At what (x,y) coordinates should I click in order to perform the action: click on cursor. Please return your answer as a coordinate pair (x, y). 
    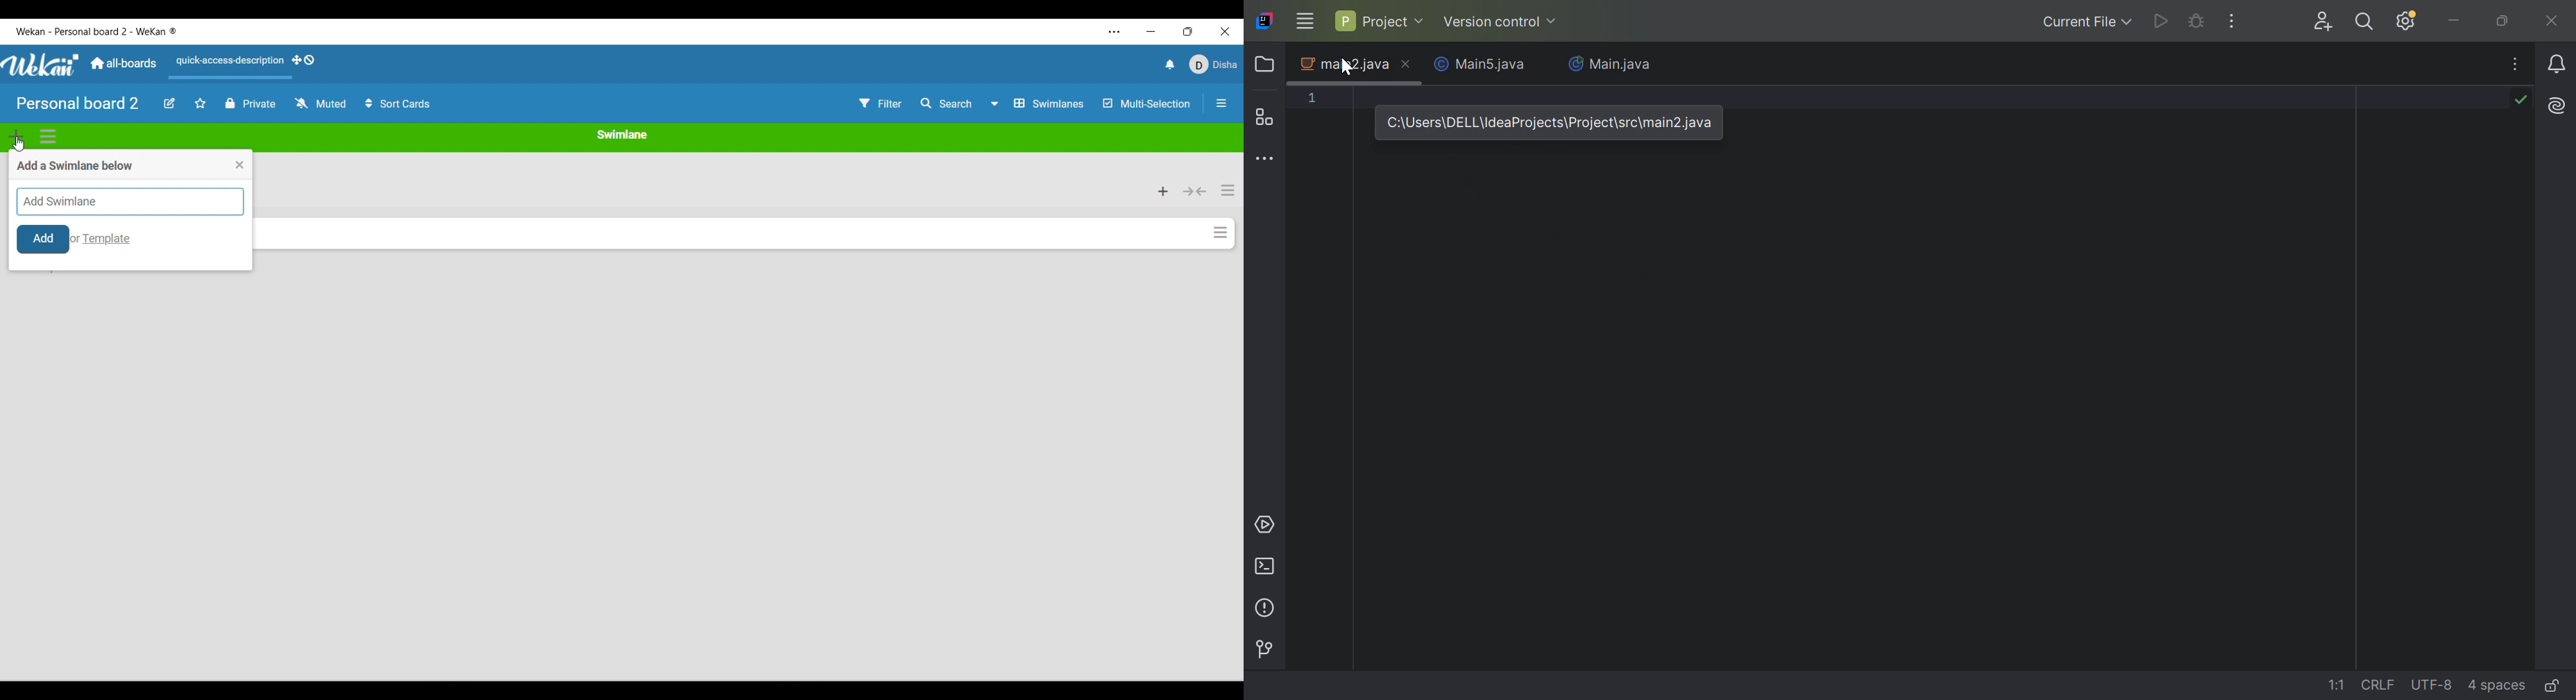
    Looking at the image, I should click on (22, 148).